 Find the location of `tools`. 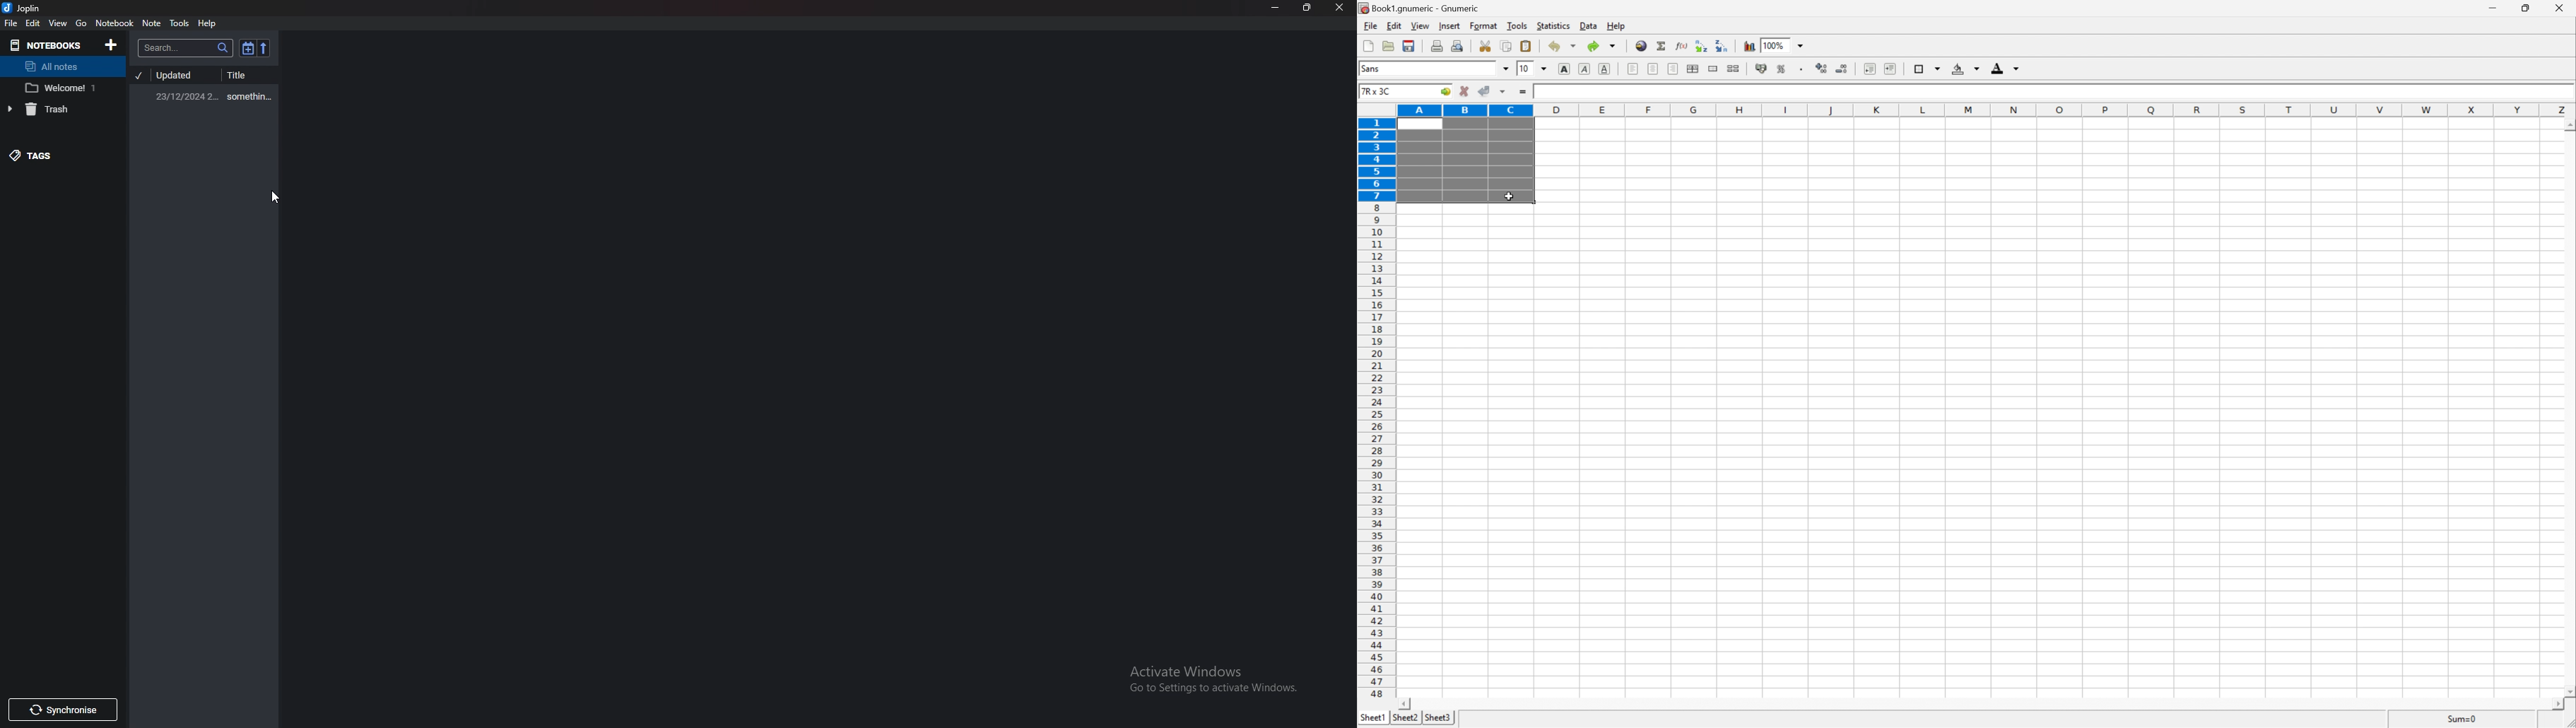

tools is located at coordinates (1516, 27).